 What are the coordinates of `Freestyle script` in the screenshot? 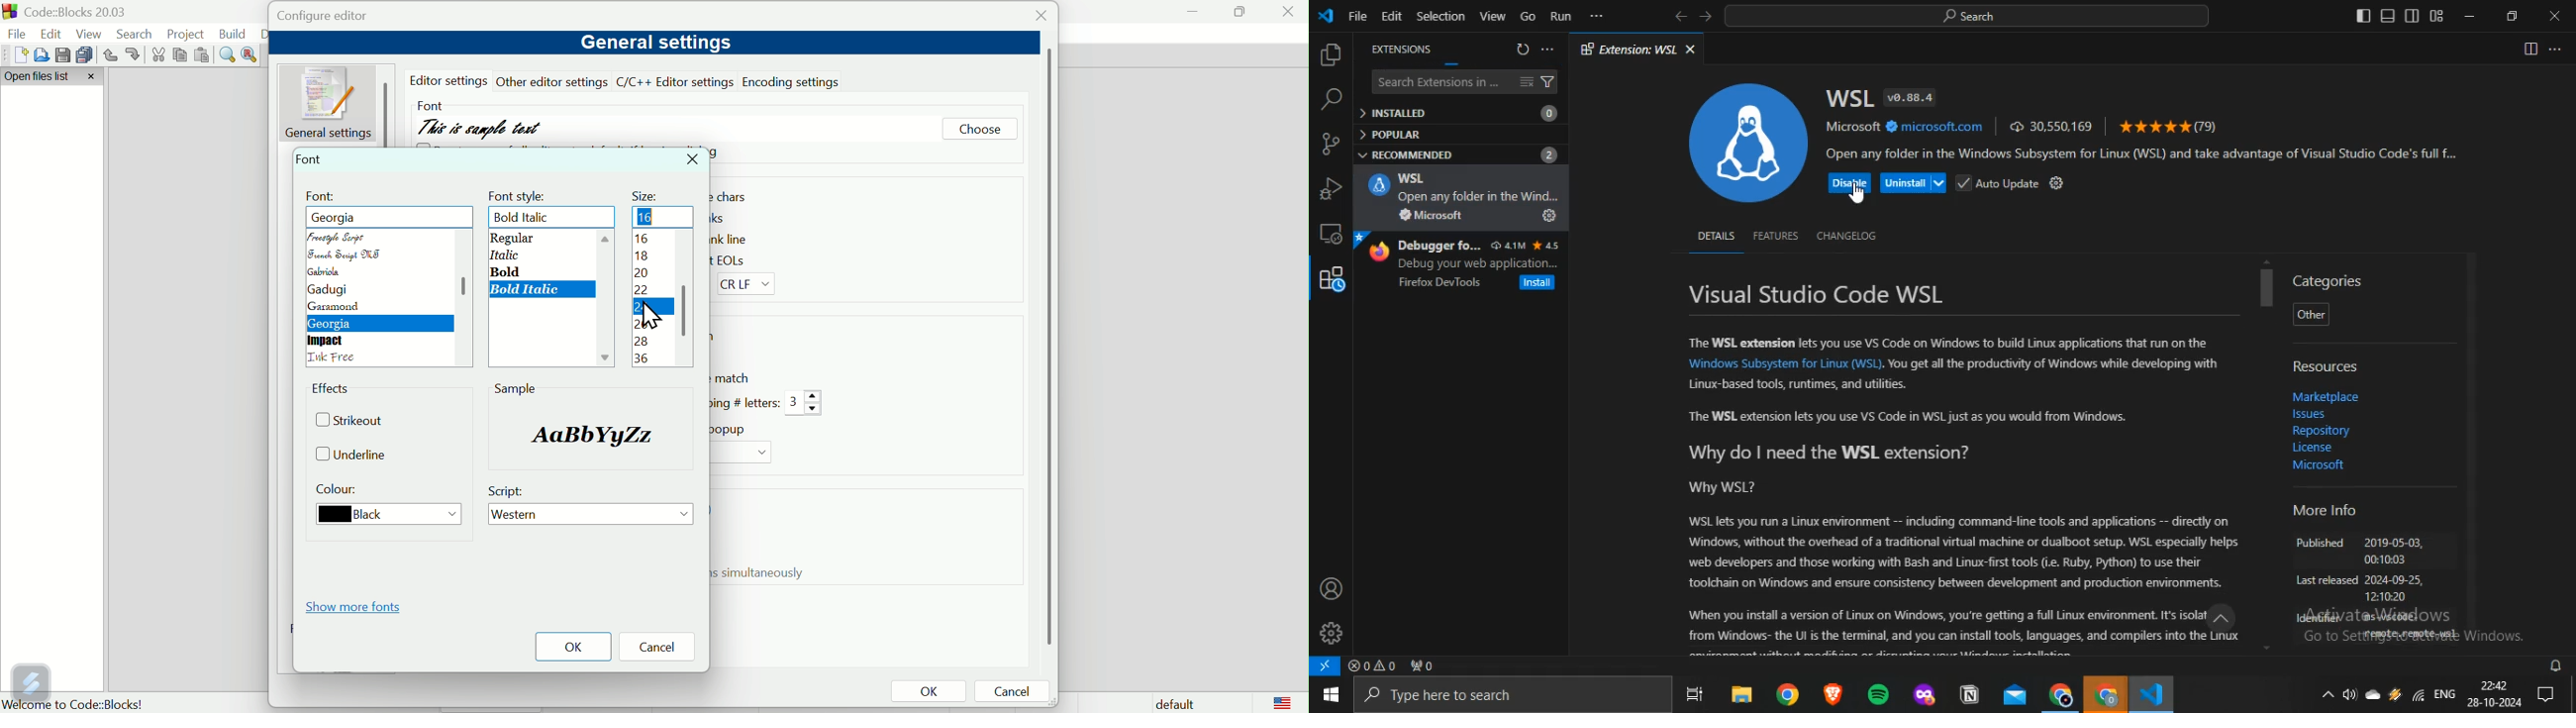 It's located at (354, 217).